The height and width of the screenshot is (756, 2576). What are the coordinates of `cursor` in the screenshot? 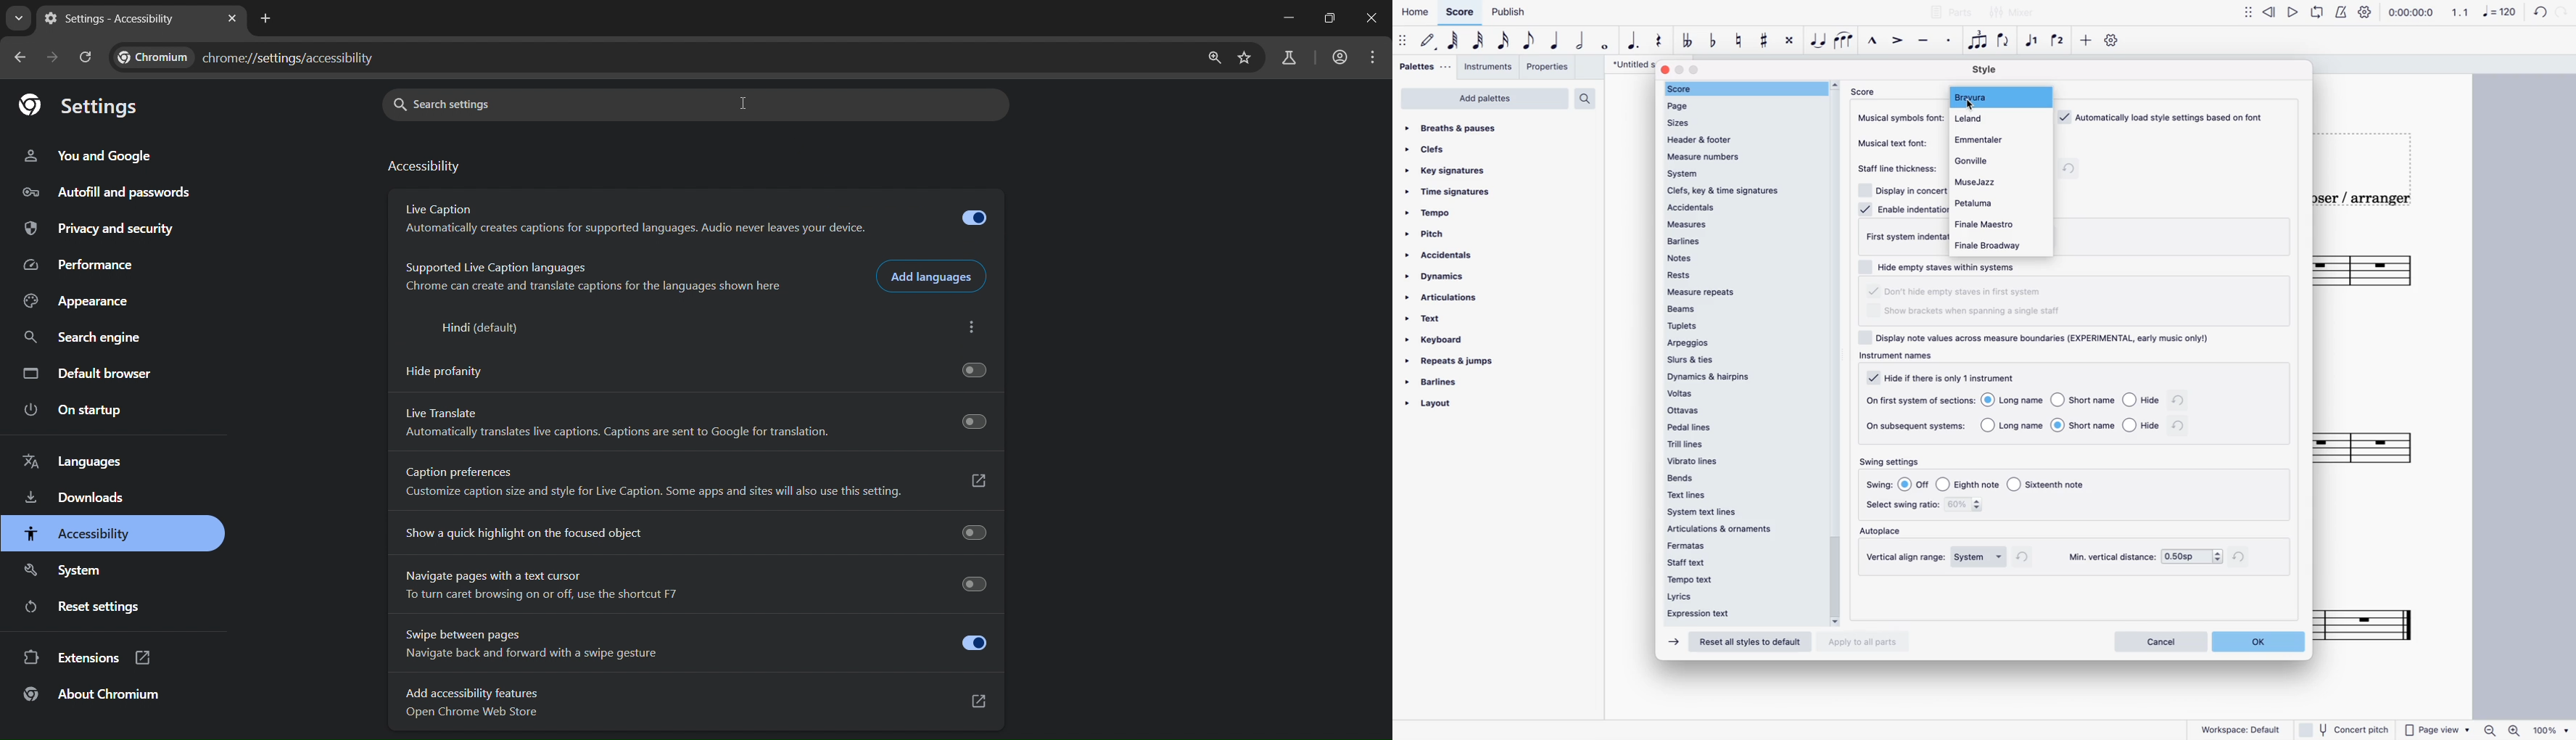 It's located at (745, 103).